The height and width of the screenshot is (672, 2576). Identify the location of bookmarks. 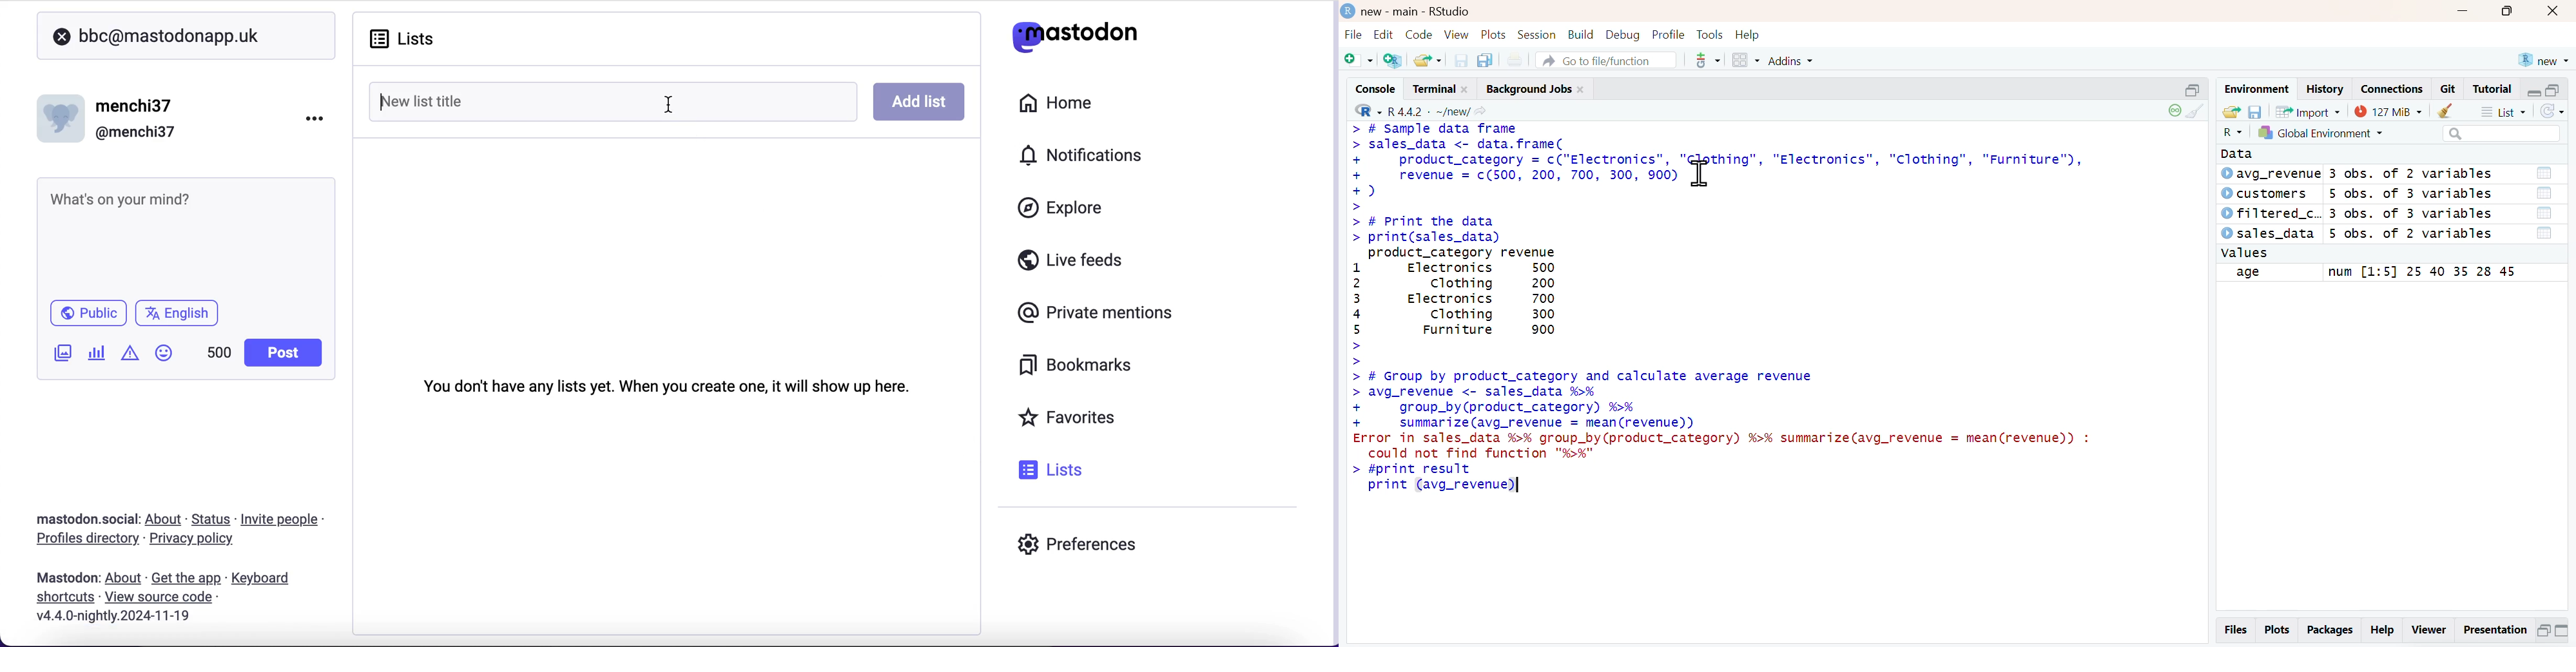
(1070, 367).